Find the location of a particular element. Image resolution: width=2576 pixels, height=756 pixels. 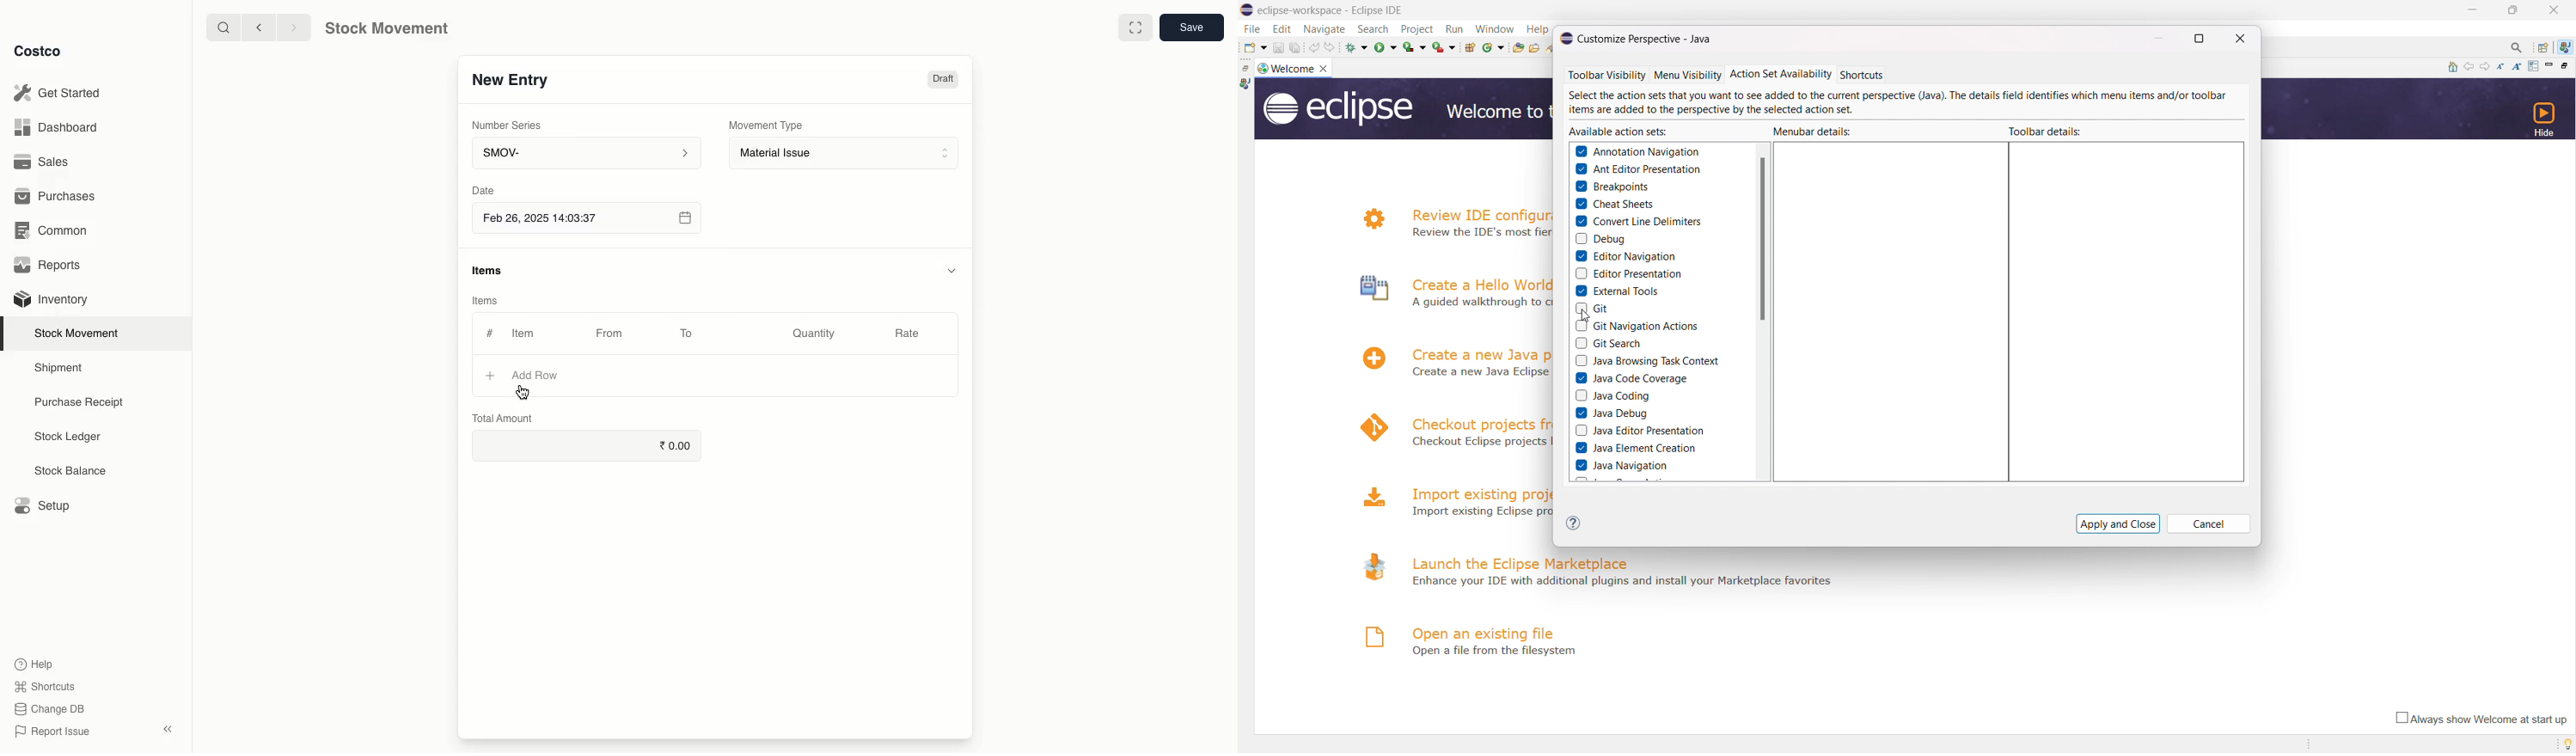

Items is located at coordinates (483, 300).